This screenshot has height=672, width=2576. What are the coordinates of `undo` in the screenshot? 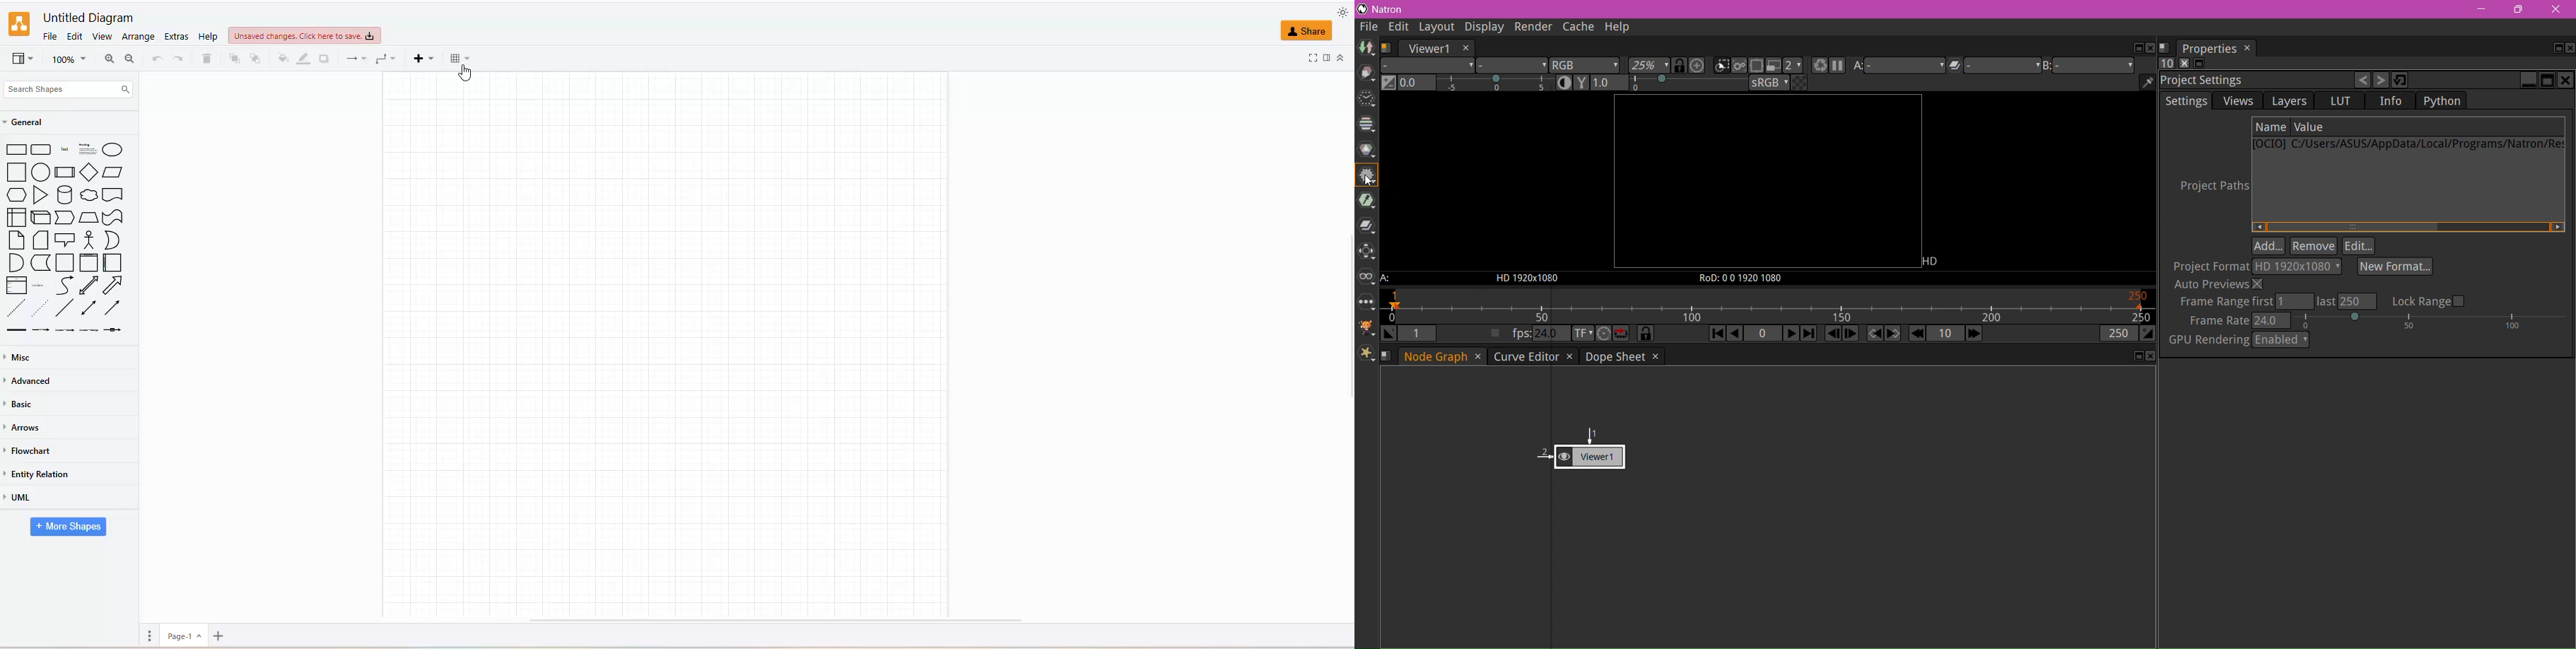 It's located at (157, 60).